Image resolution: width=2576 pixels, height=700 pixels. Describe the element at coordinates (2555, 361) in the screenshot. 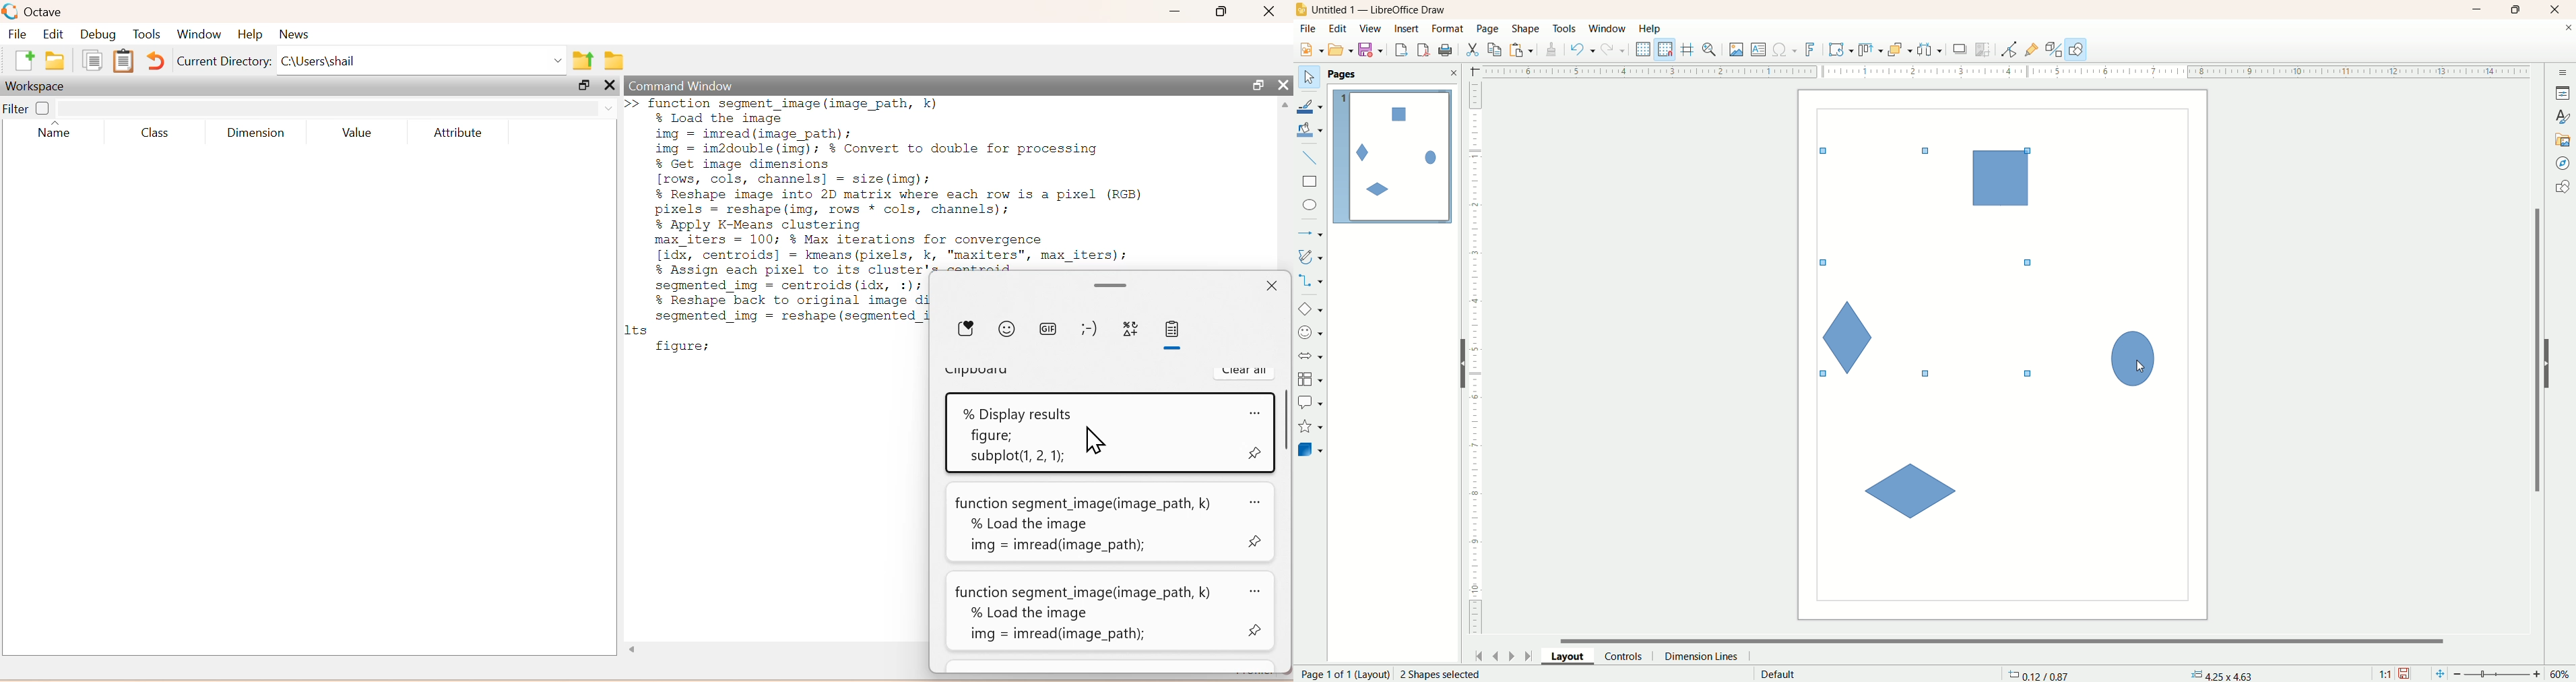

I see `hide` at that location.